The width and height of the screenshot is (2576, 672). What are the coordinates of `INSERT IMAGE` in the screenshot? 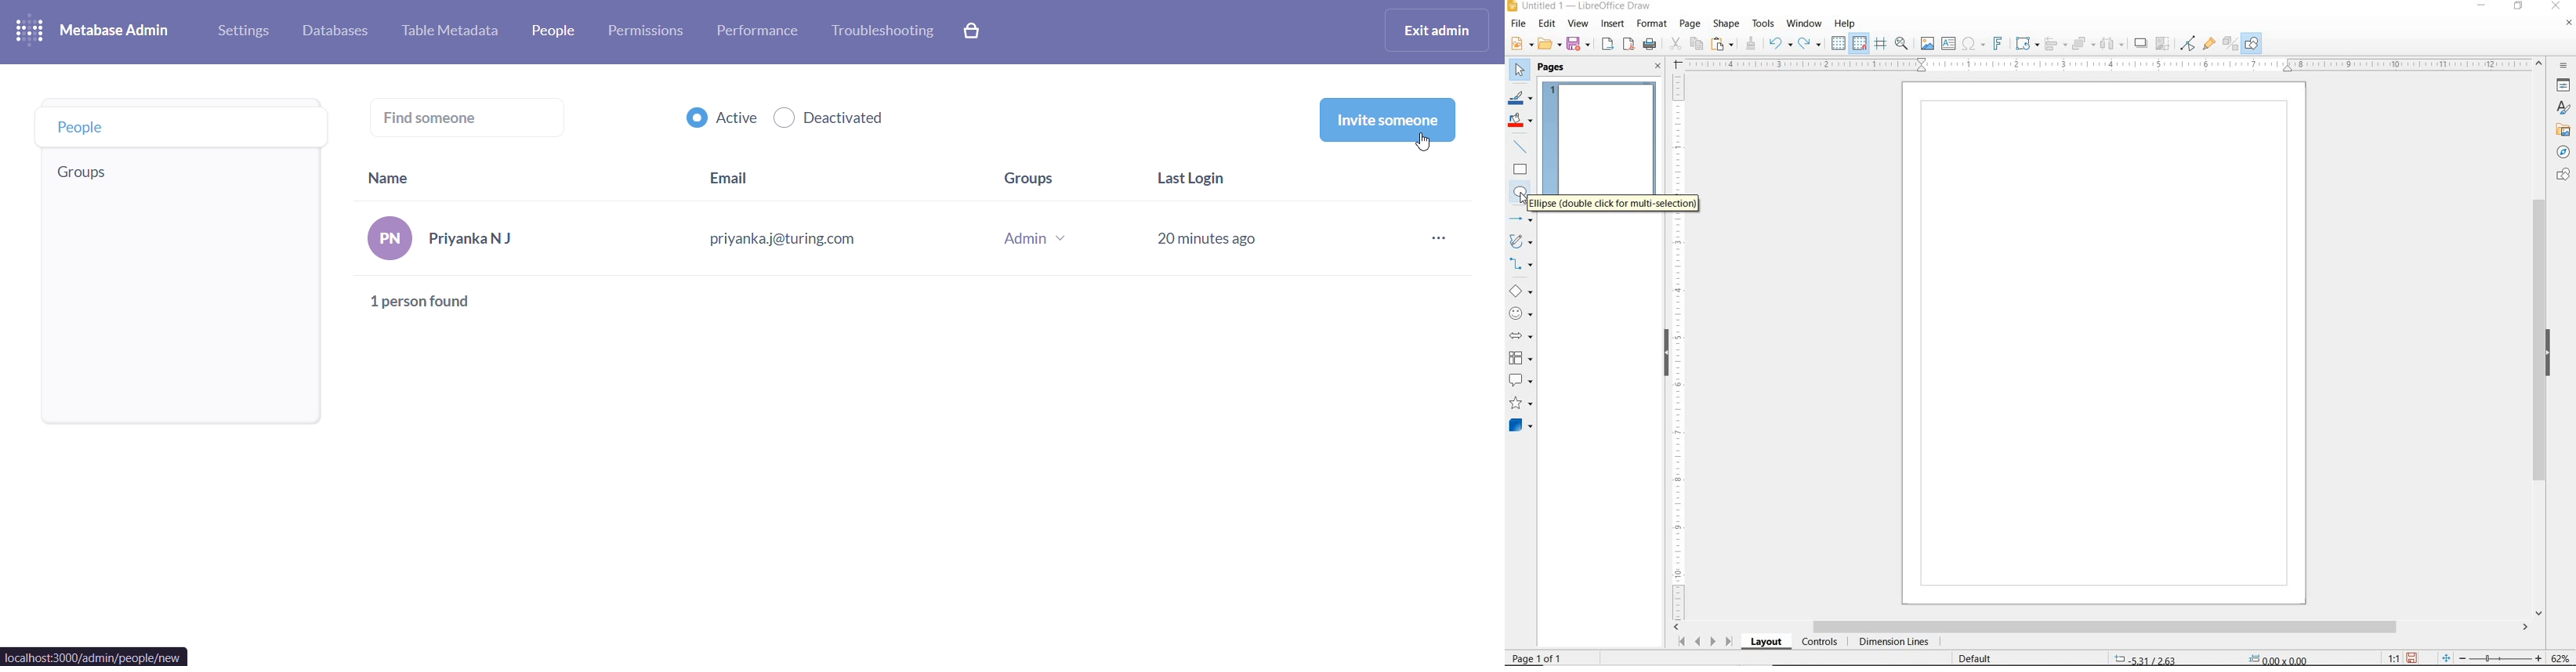 It's located at (1928, 44).